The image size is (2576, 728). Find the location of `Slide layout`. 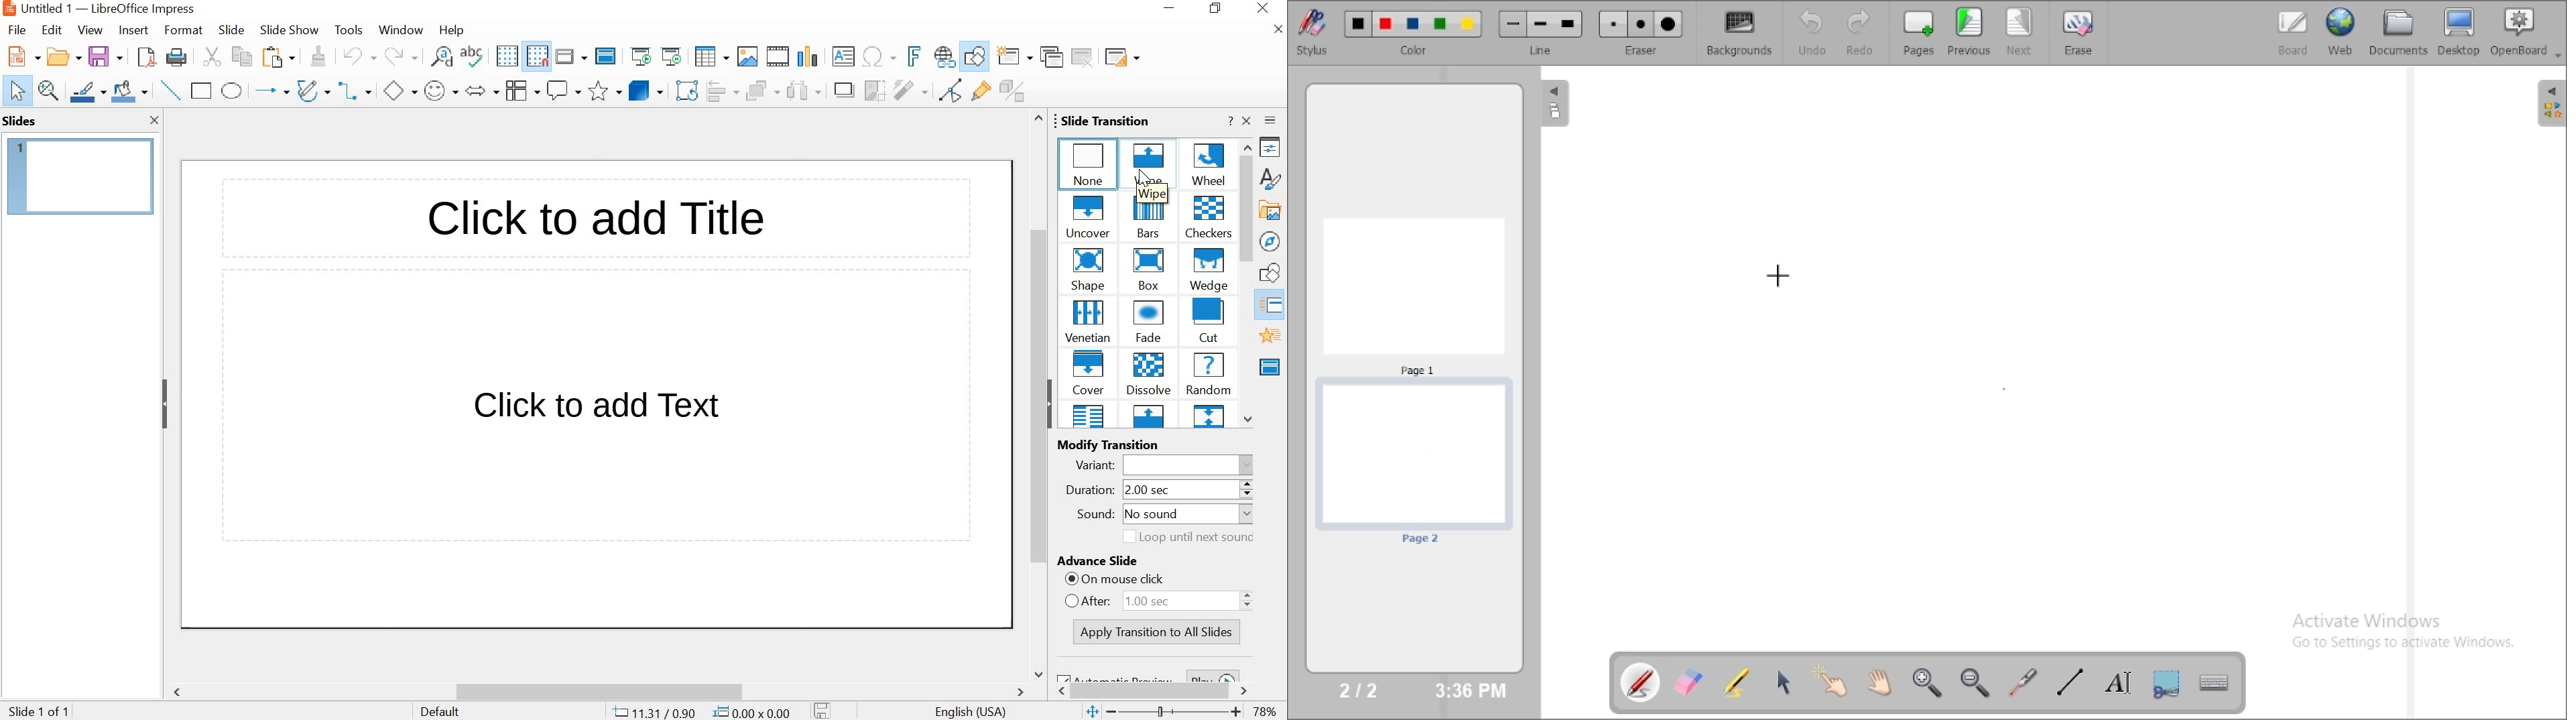

Slide layout is located at coordinates (1122, 54).